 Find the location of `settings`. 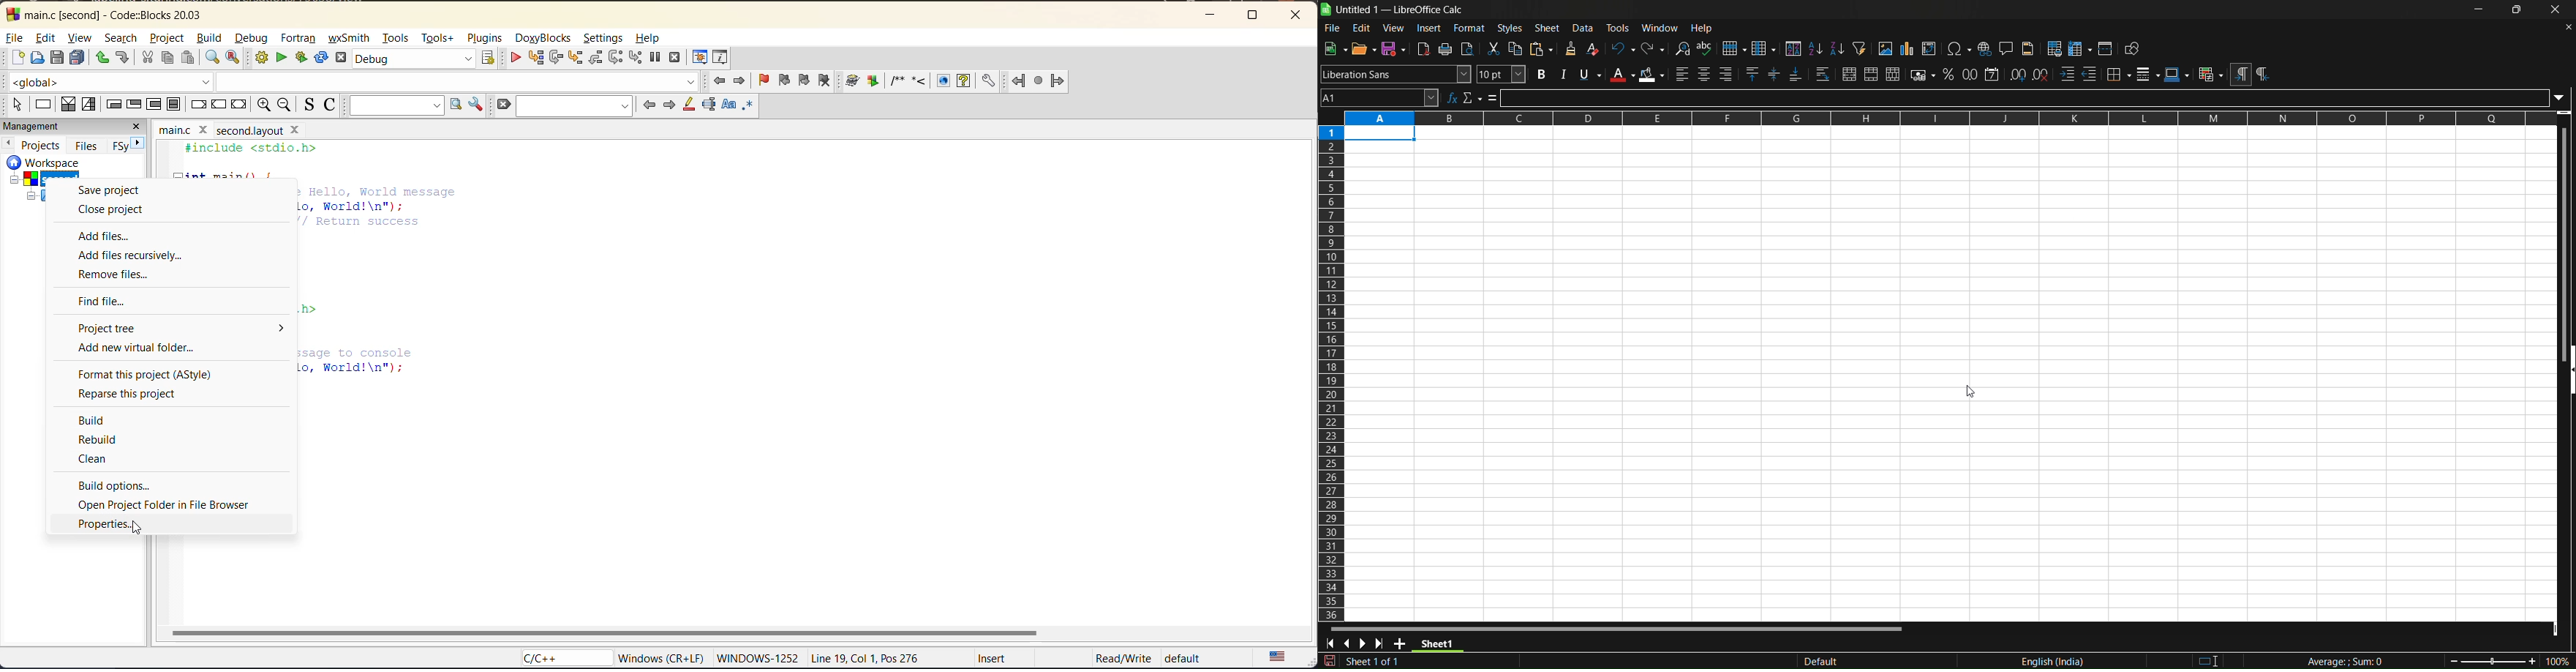

settings is located at coordinates (604, 40).